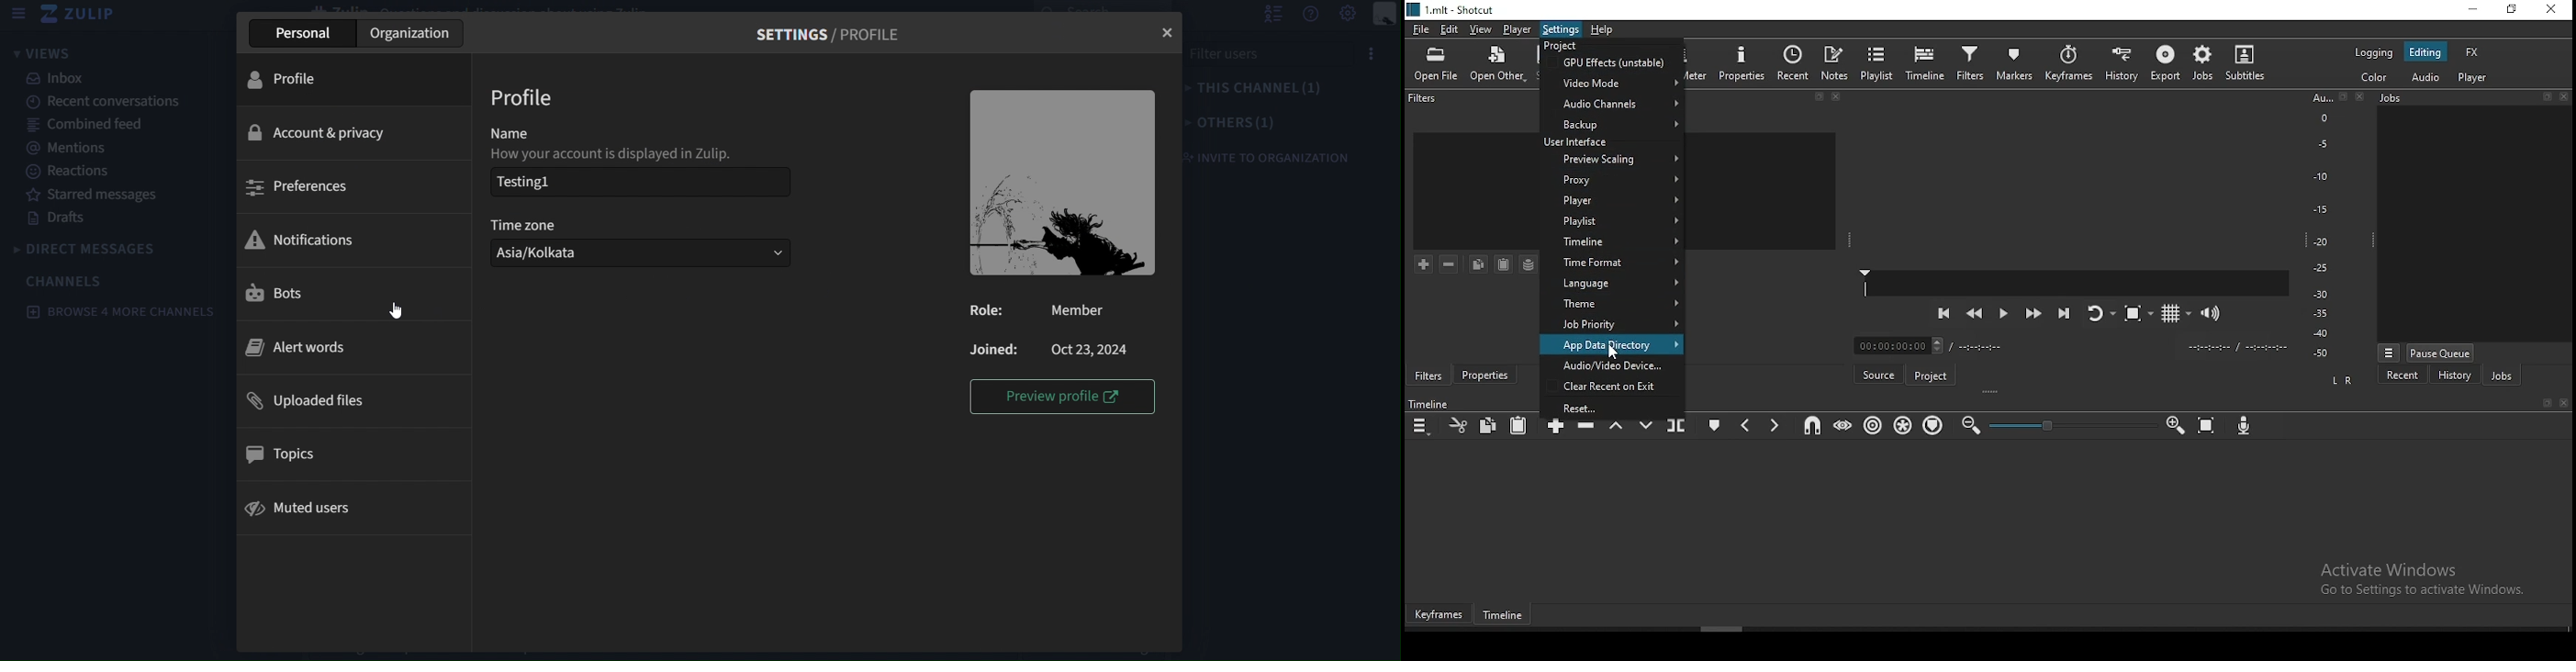  I want to click on Player, so click(2077, 283).